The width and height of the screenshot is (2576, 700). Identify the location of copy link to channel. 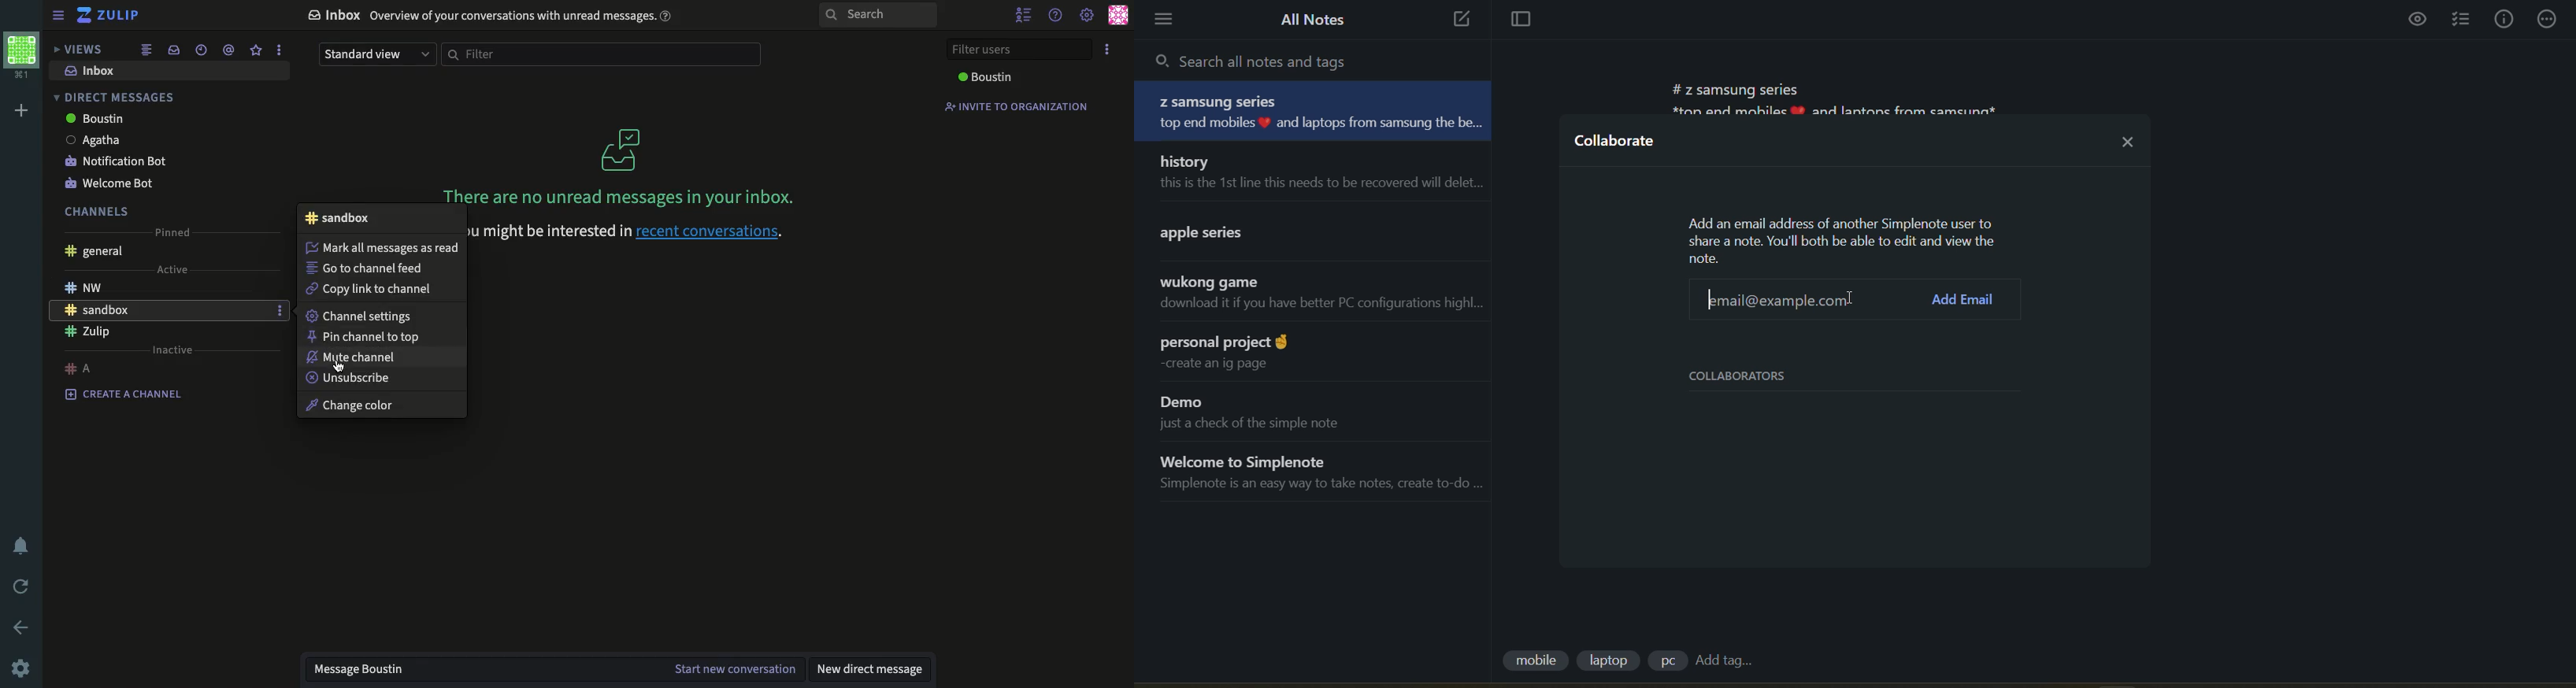
(373, 290).